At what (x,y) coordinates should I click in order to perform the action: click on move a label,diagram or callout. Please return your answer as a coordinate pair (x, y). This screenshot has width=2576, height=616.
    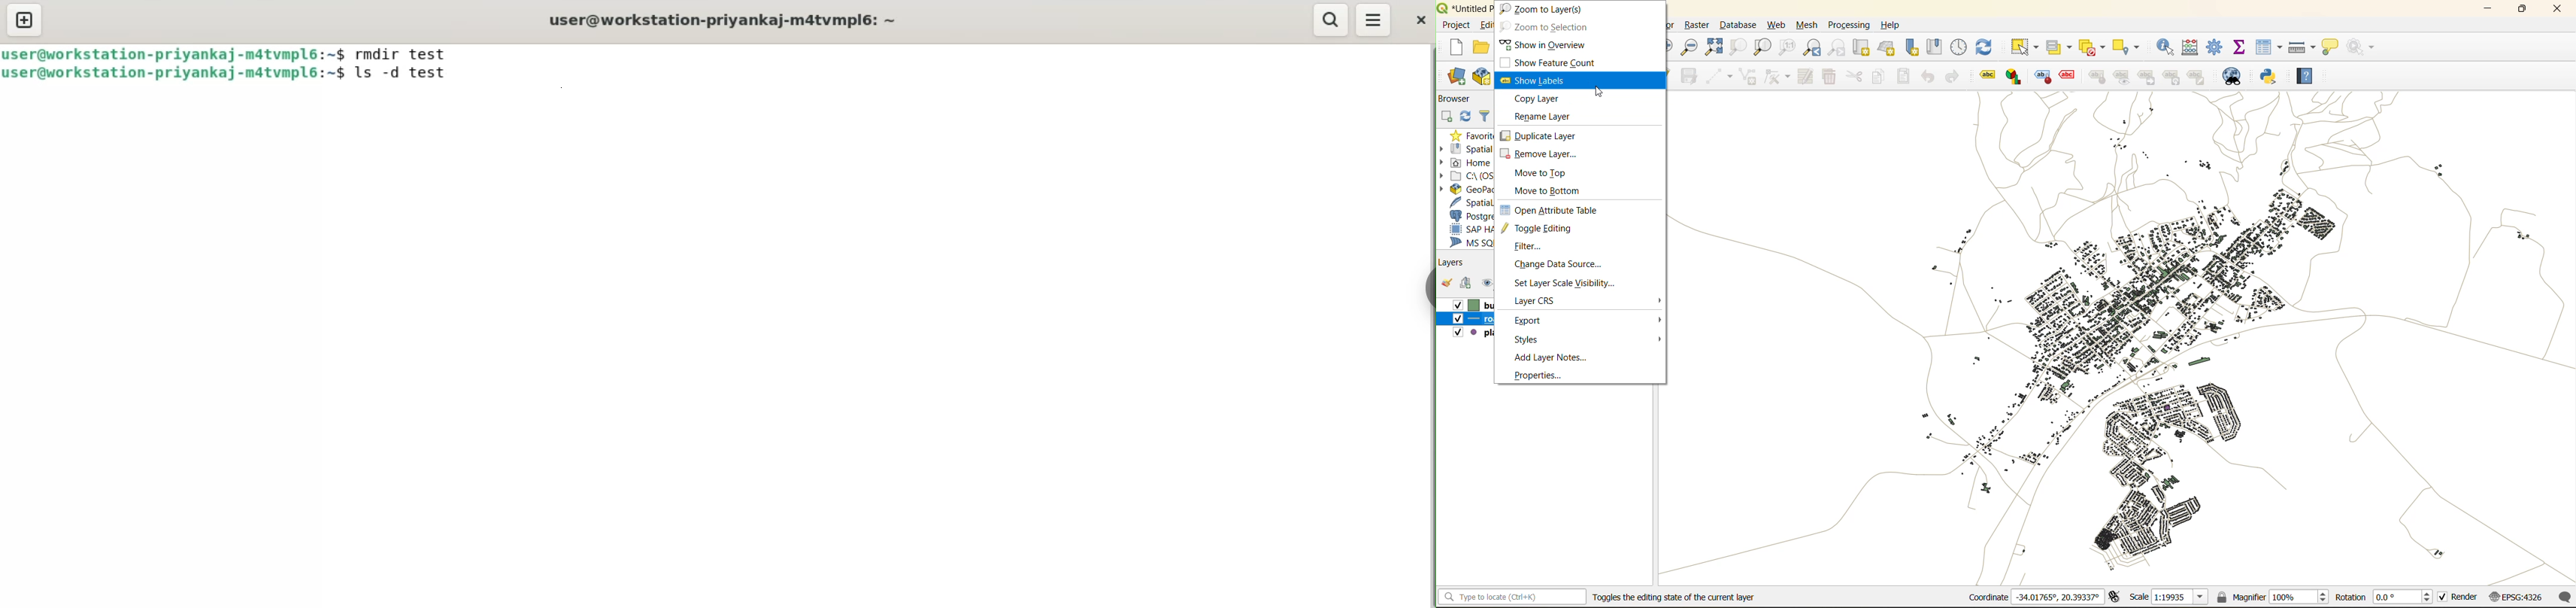
    Looking at the image, I should click on (2148, 77).